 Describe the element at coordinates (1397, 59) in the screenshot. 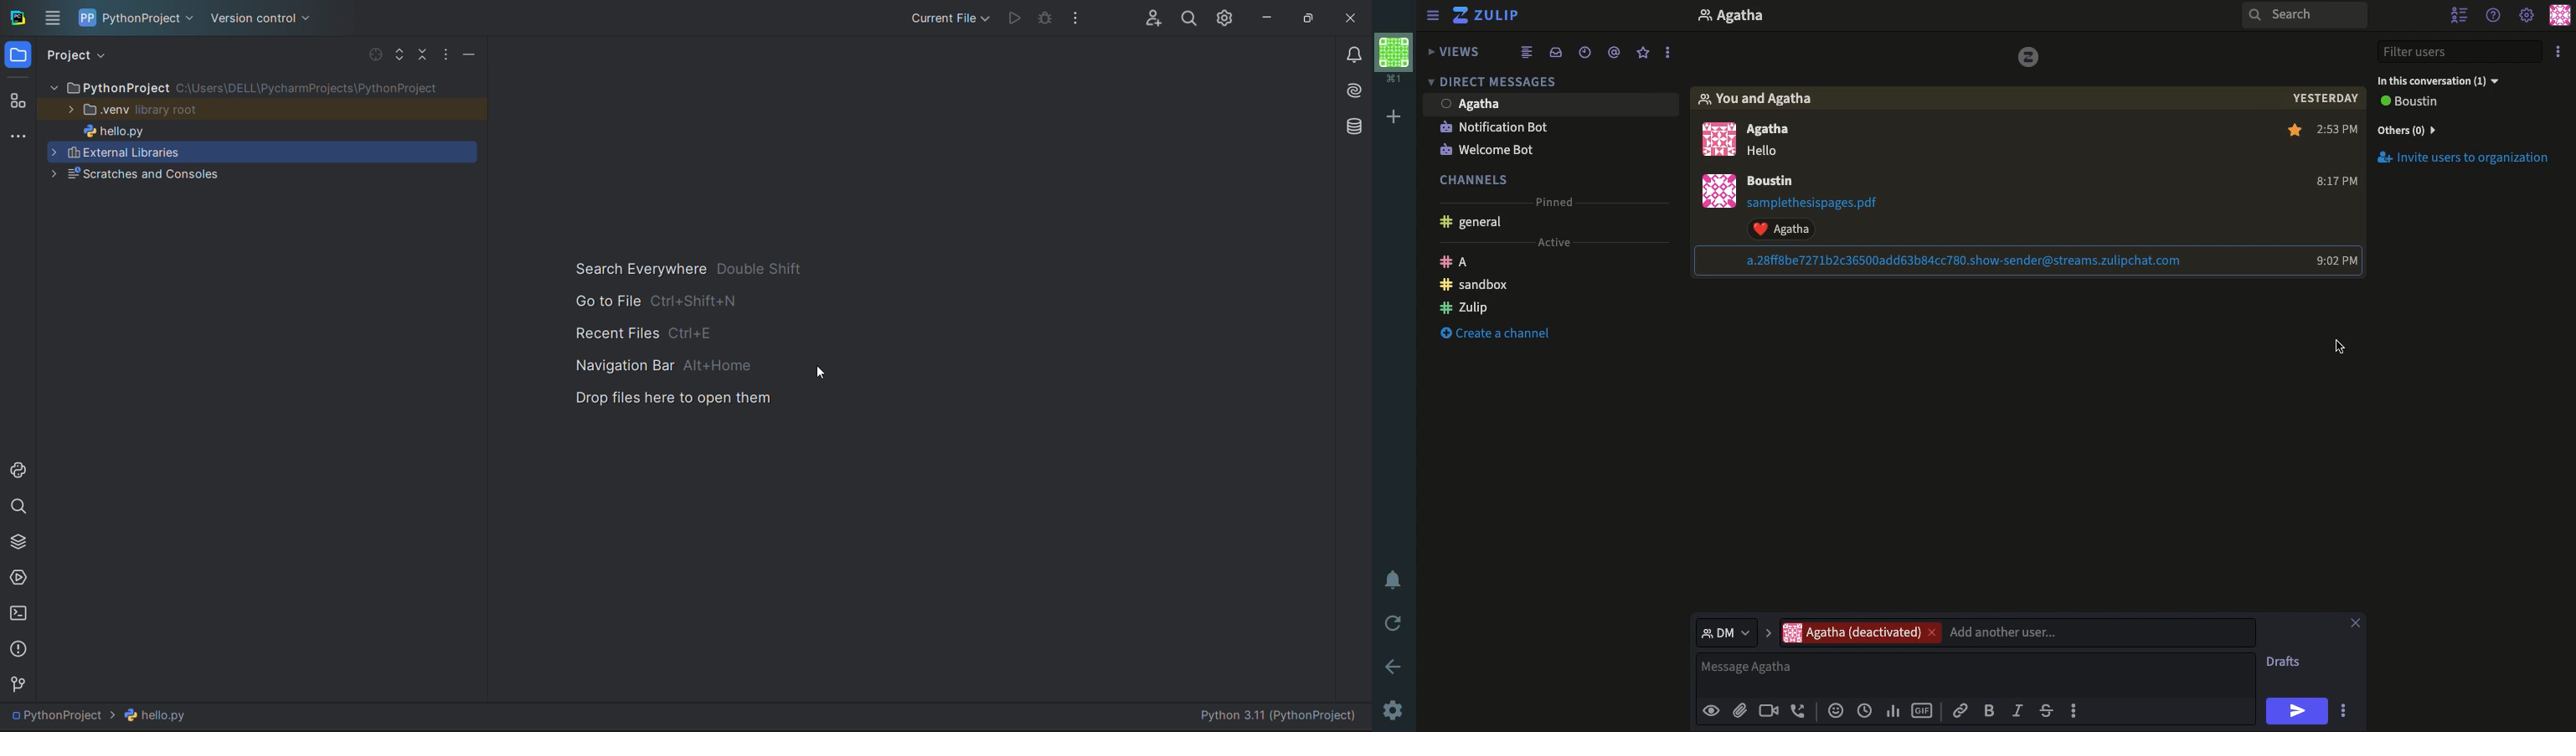

I see `Profile` at that location.